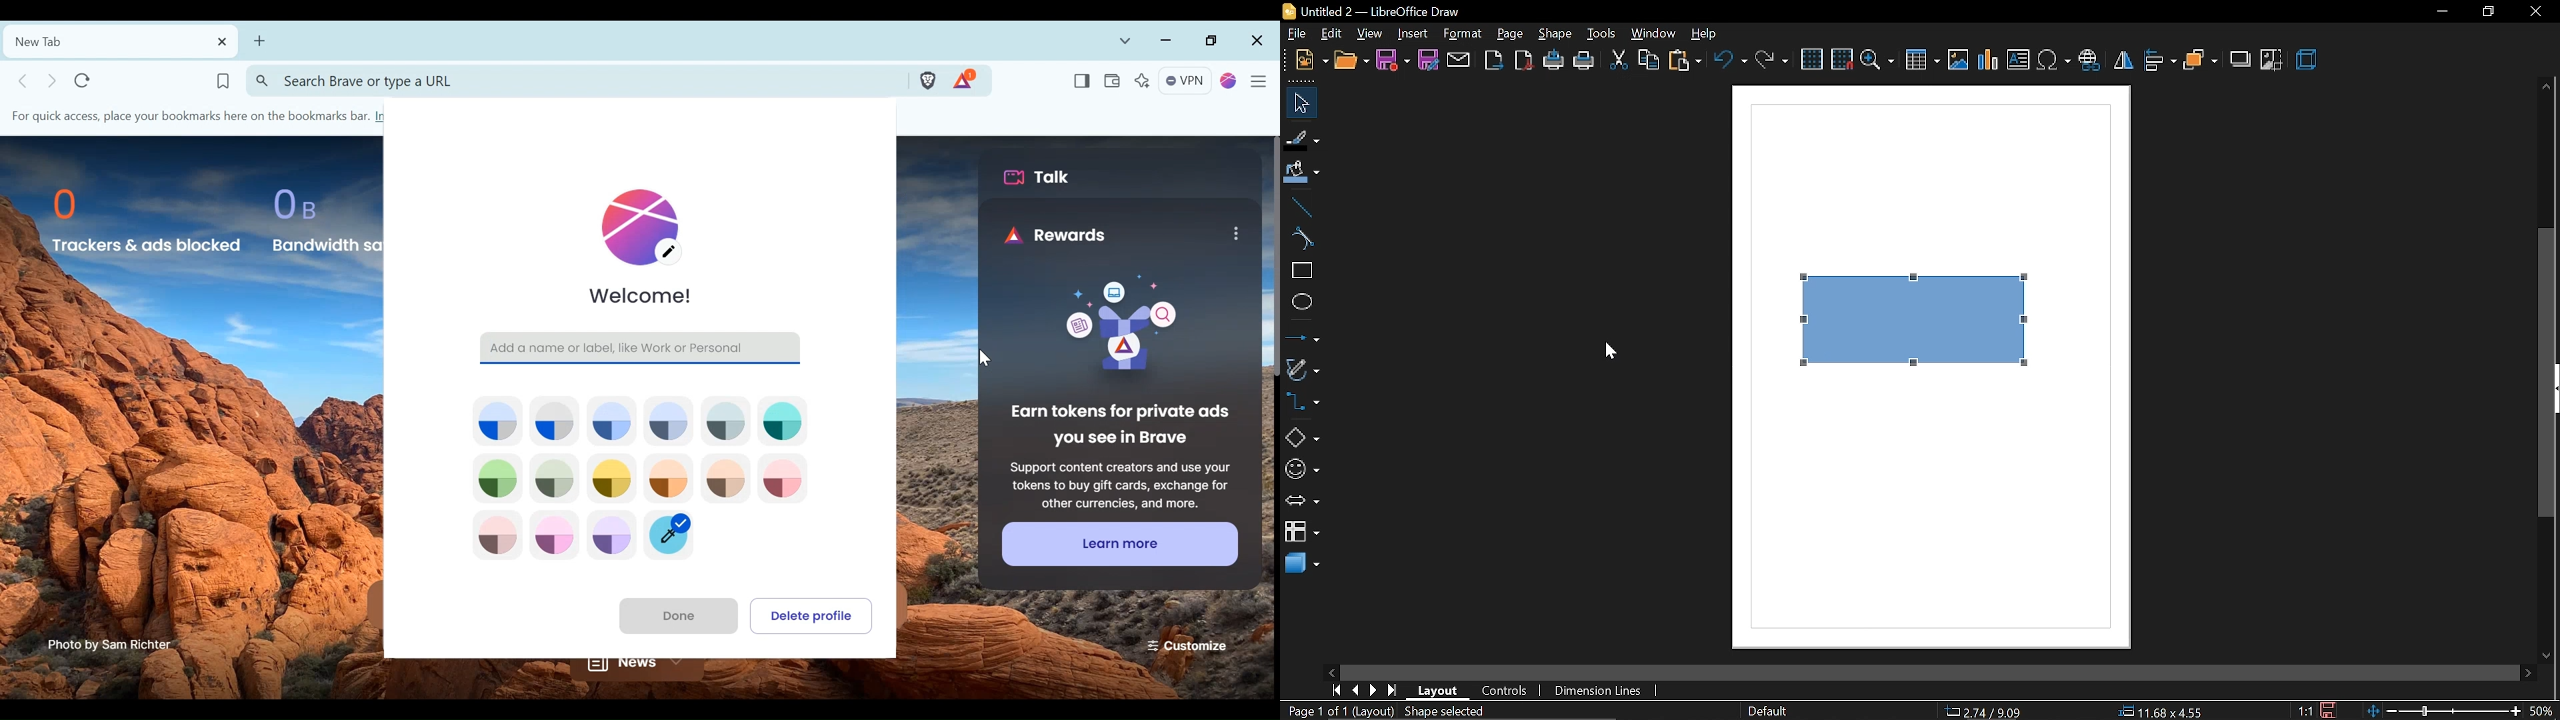 This screenshot has width=2576, height=728. What do you see at coordinates (1618, 61) in the screenshot?
I see `cut` at bounding box center [1618, 61].